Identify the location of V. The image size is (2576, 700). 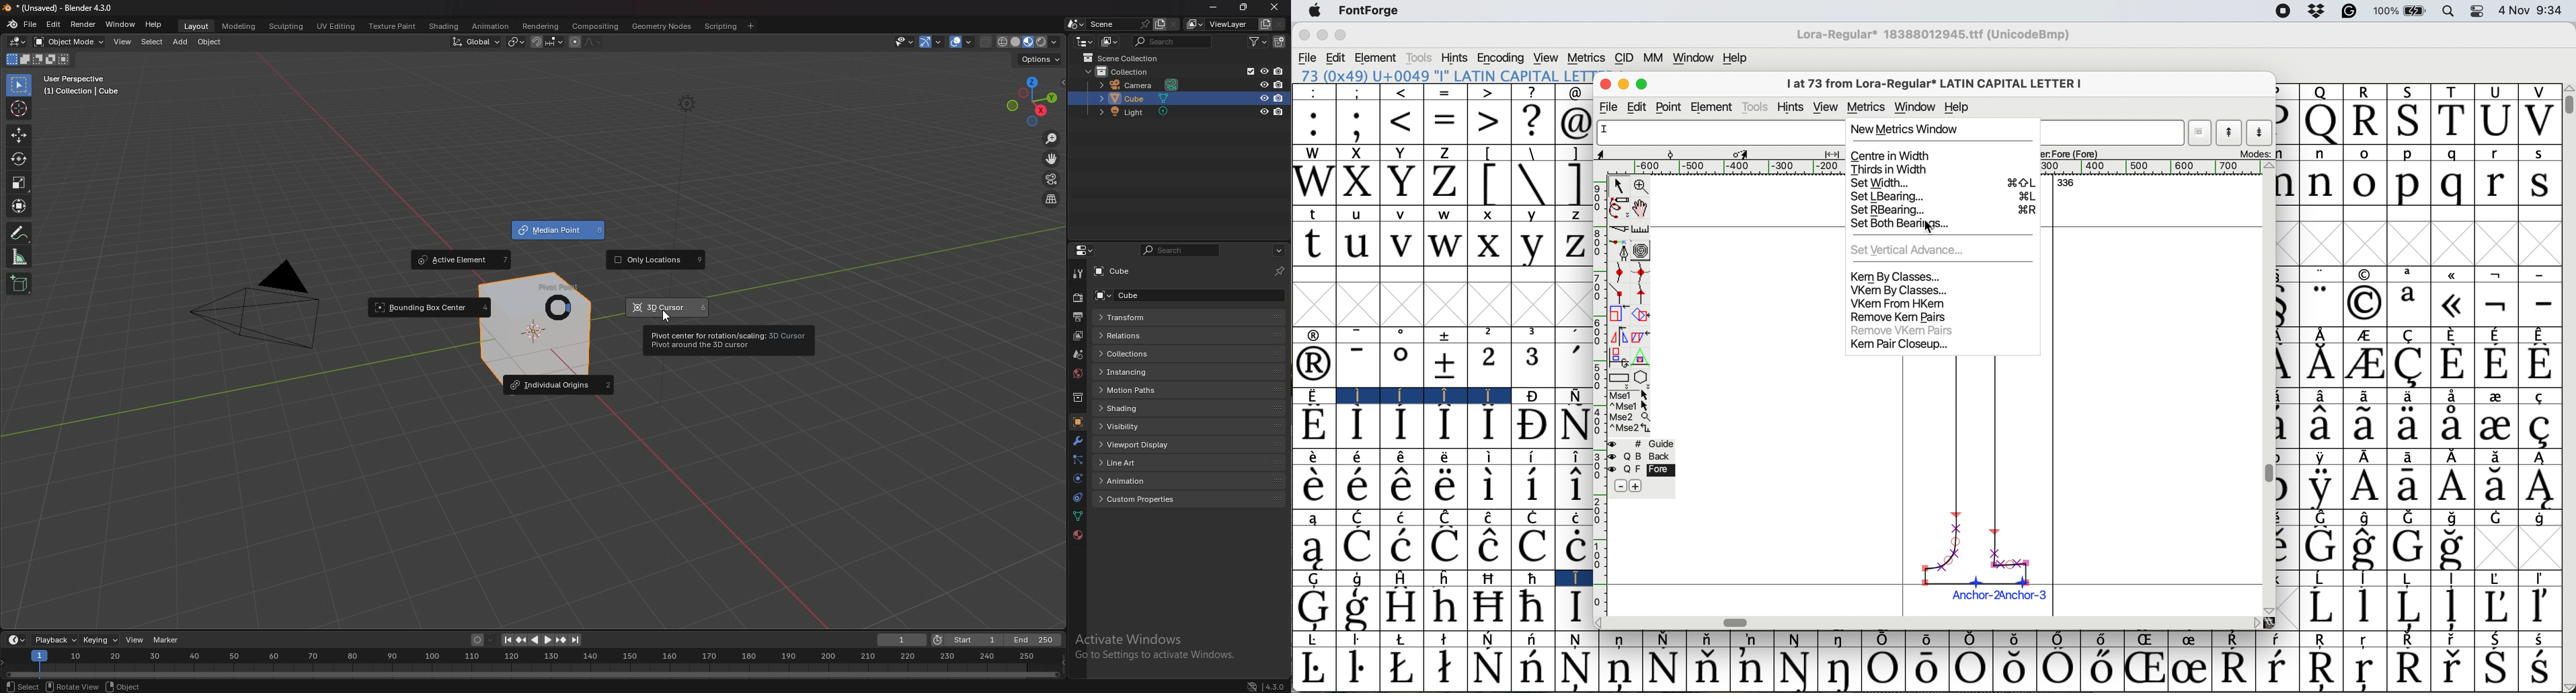
(2539, 121).